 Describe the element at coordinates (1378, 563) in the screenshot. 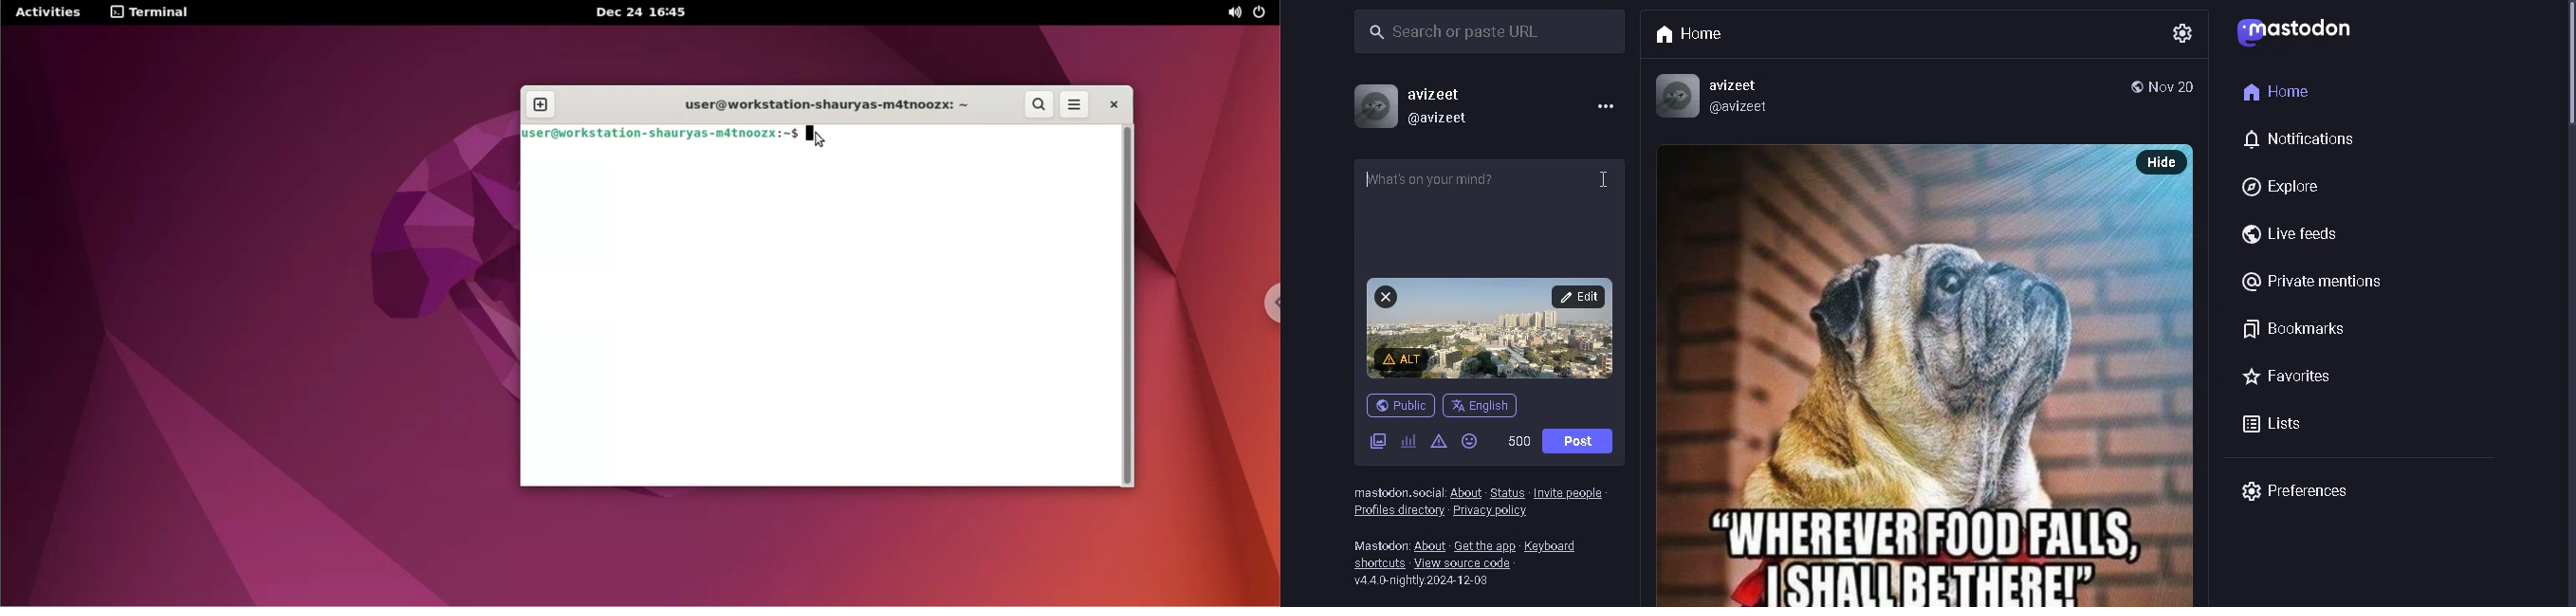

I see `shortcuts` at that location.